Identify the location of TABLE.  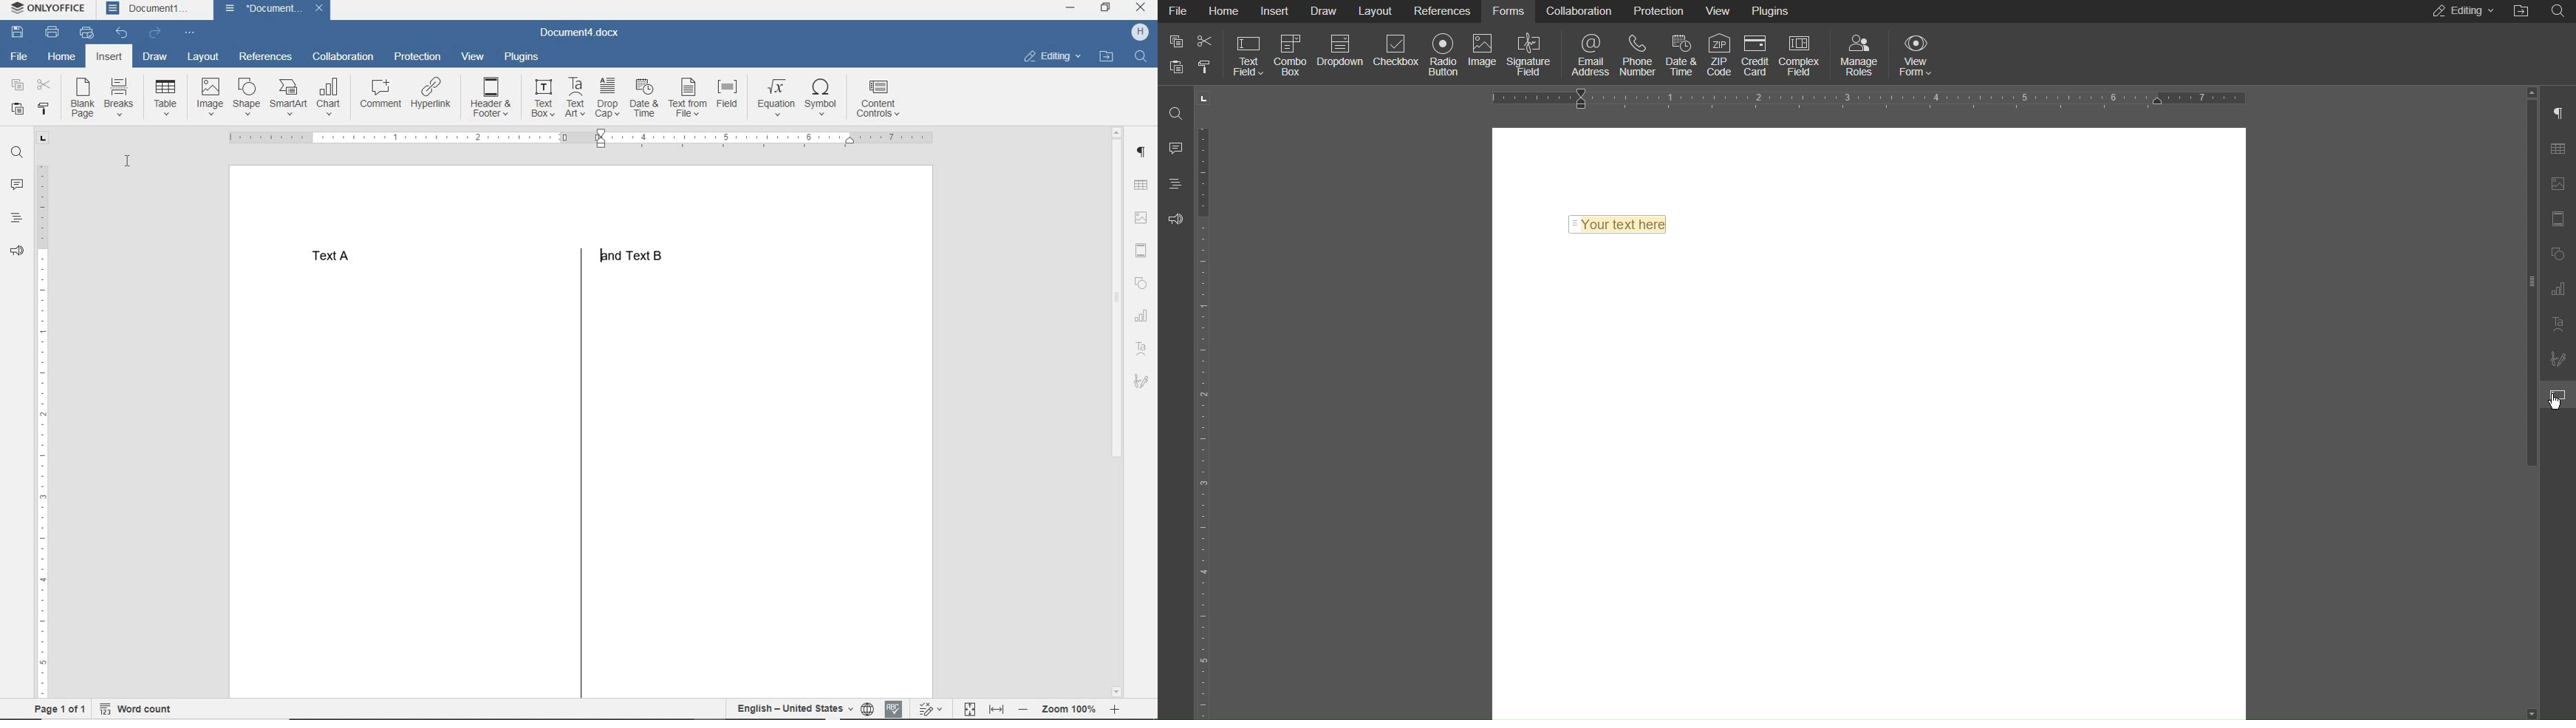
(1141, 186).